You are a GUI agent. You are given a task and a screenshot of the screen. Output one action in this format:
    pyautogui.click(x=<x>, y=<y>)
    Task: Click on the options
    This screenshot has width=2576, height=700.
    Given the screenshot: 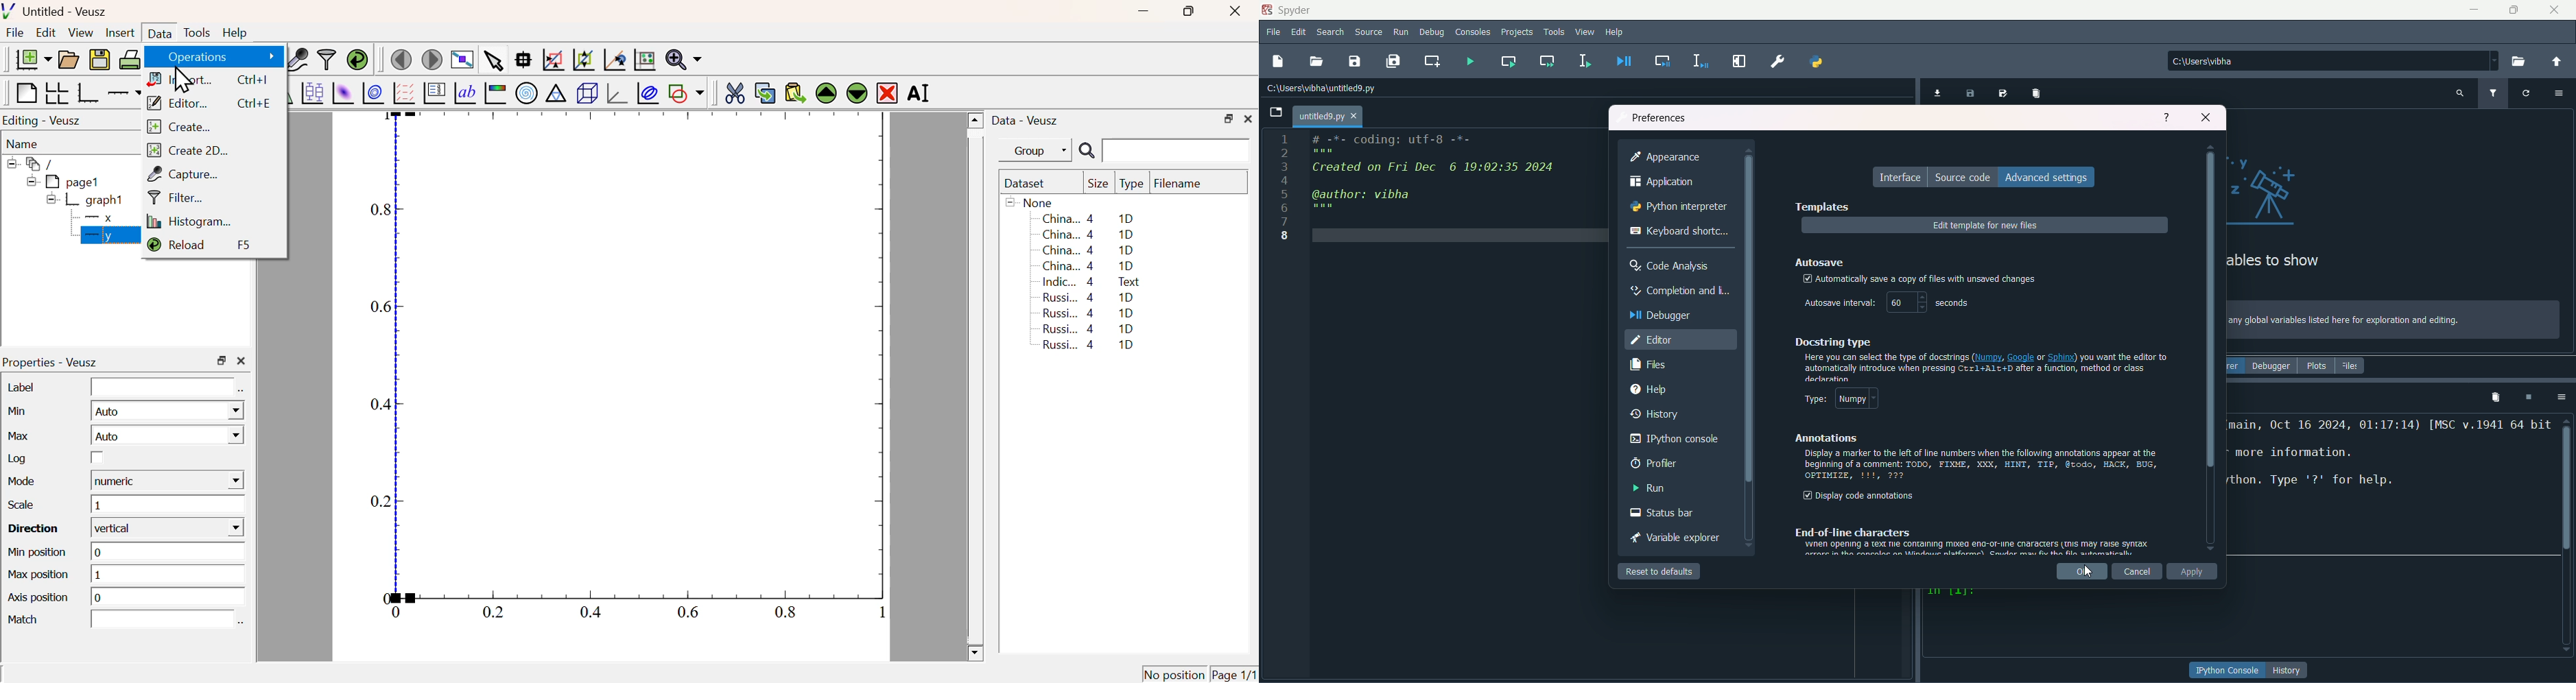 What is the action you would take?
    pyautogui.click(x=2561, y=92)
    